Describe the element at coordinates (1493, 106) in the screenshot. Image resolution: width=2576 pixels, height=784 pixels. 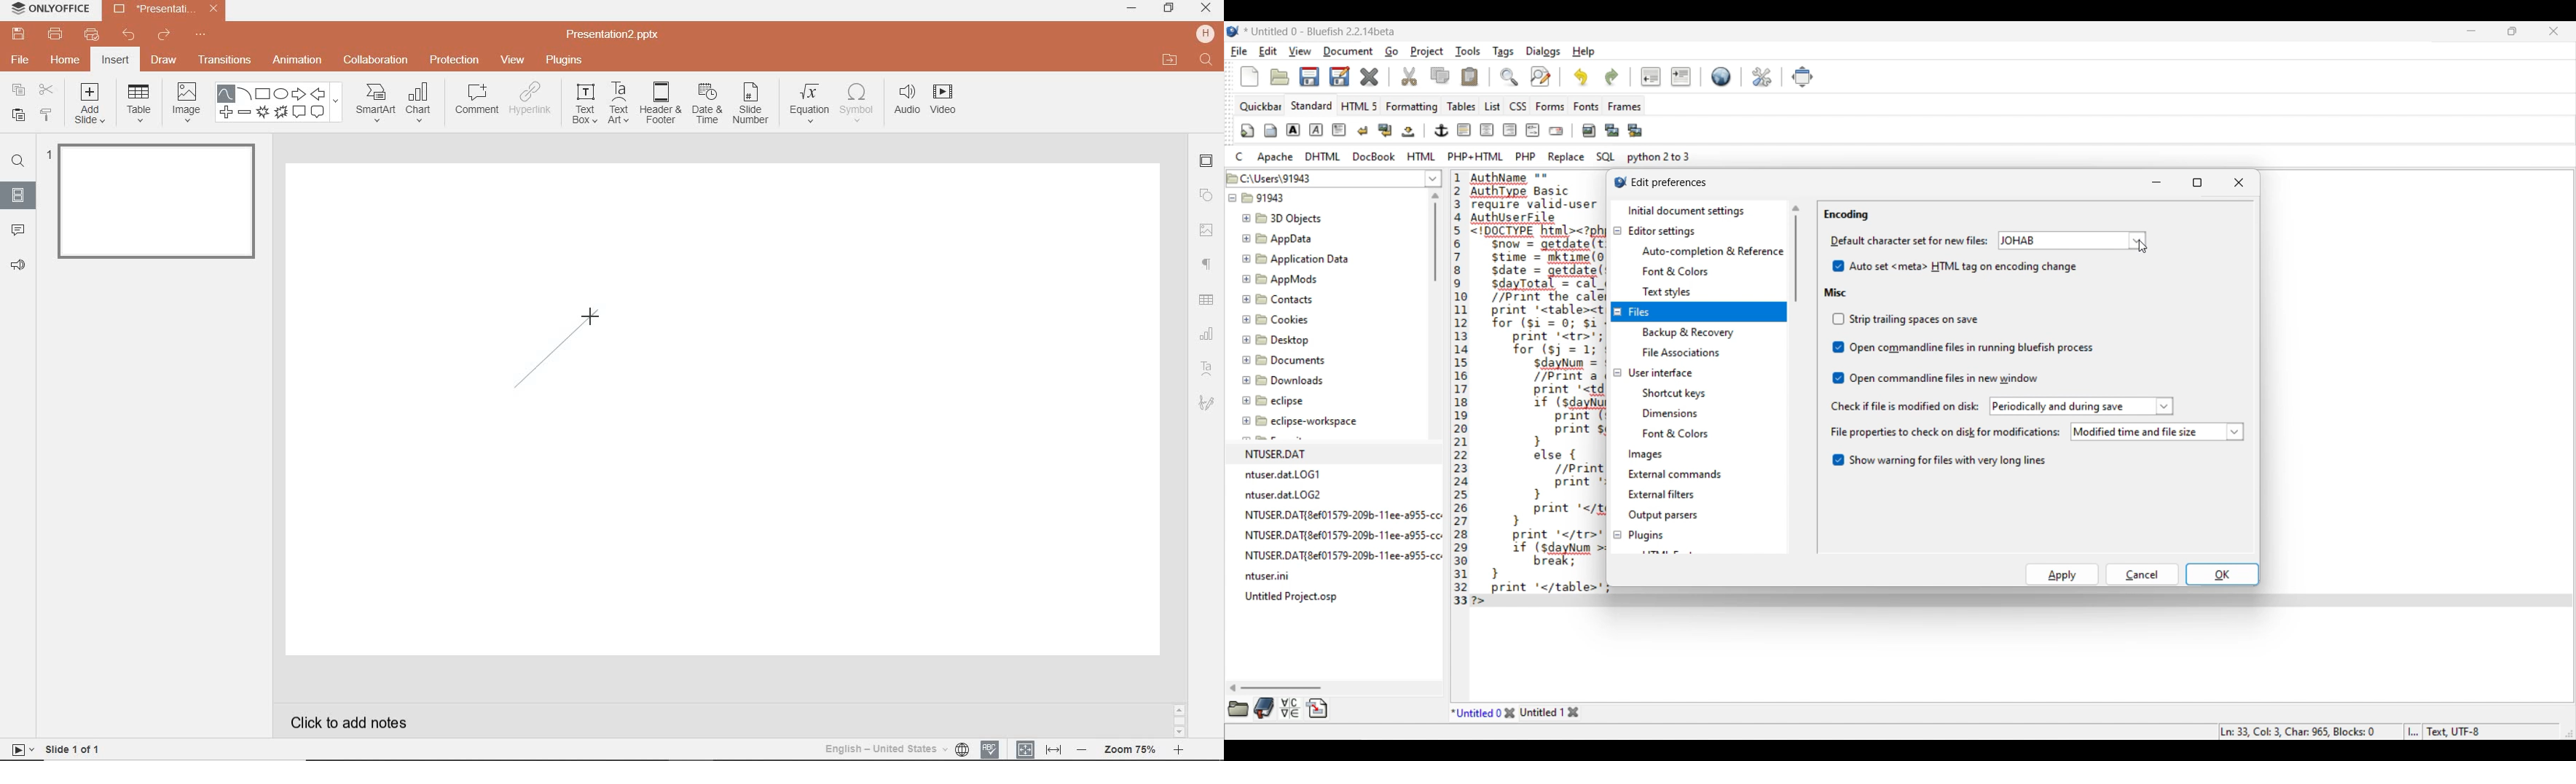
I see `List` at that location.